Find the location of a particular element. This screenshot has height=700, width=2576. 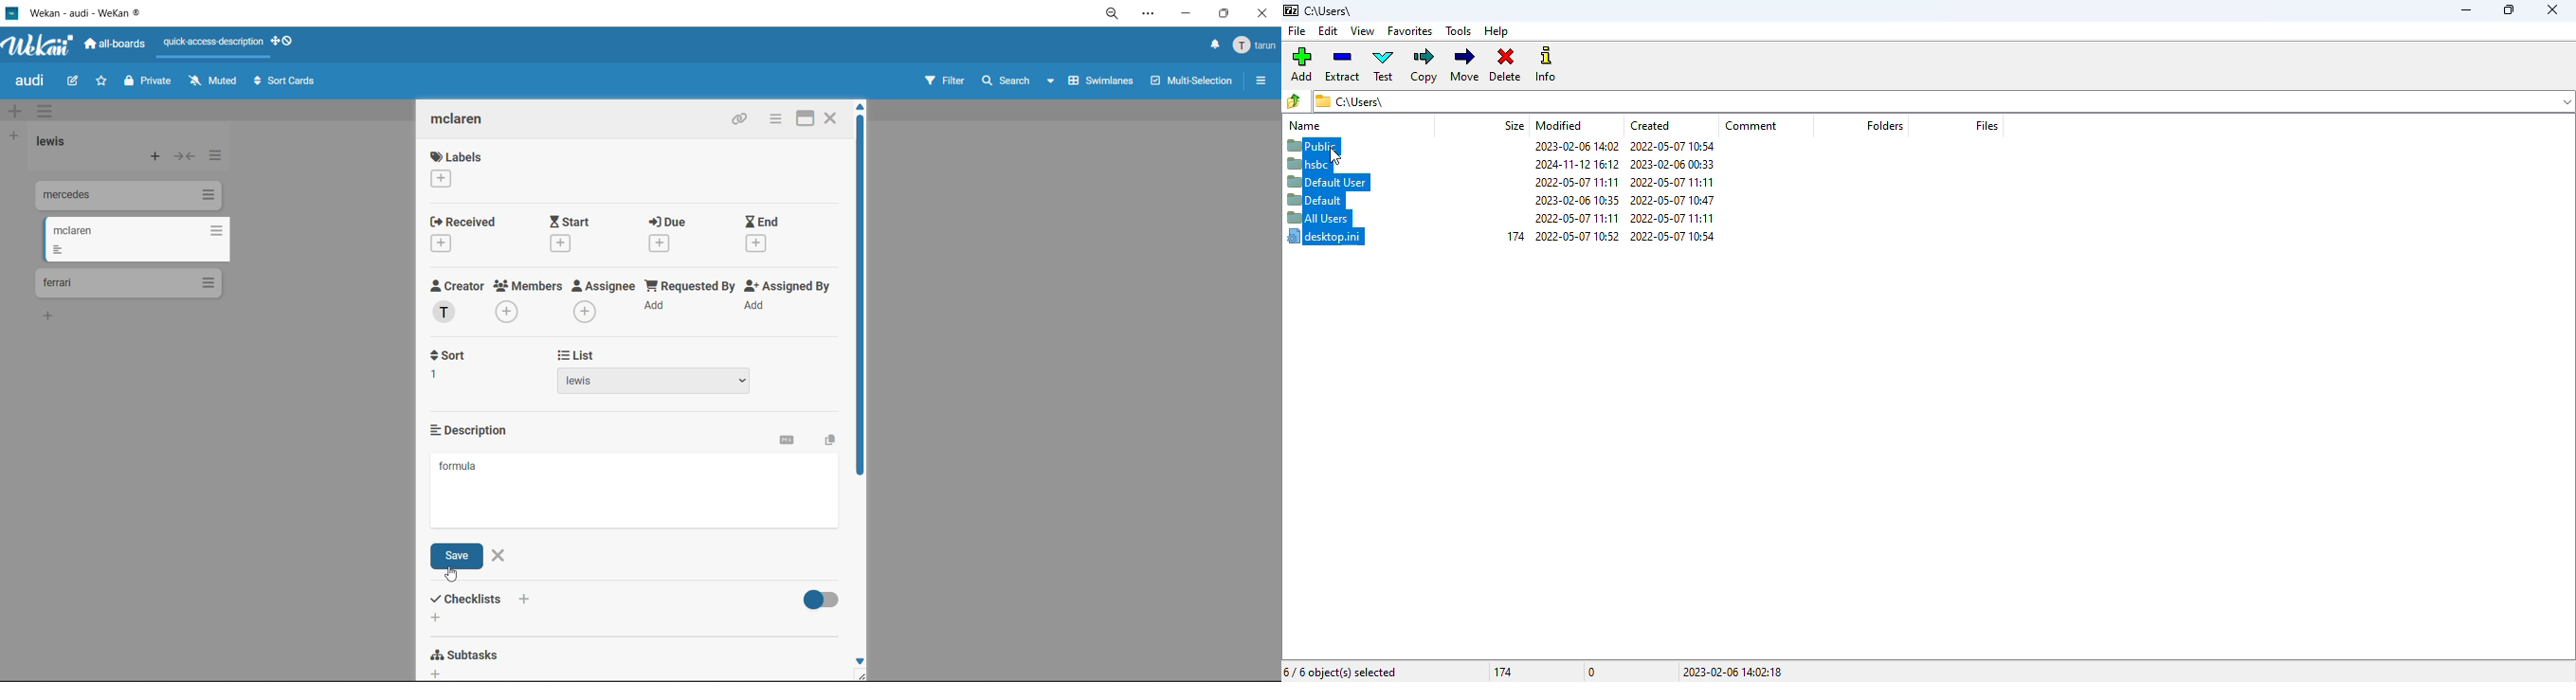

2023-02-06 14:02 is located at coordinates (1571, 146).